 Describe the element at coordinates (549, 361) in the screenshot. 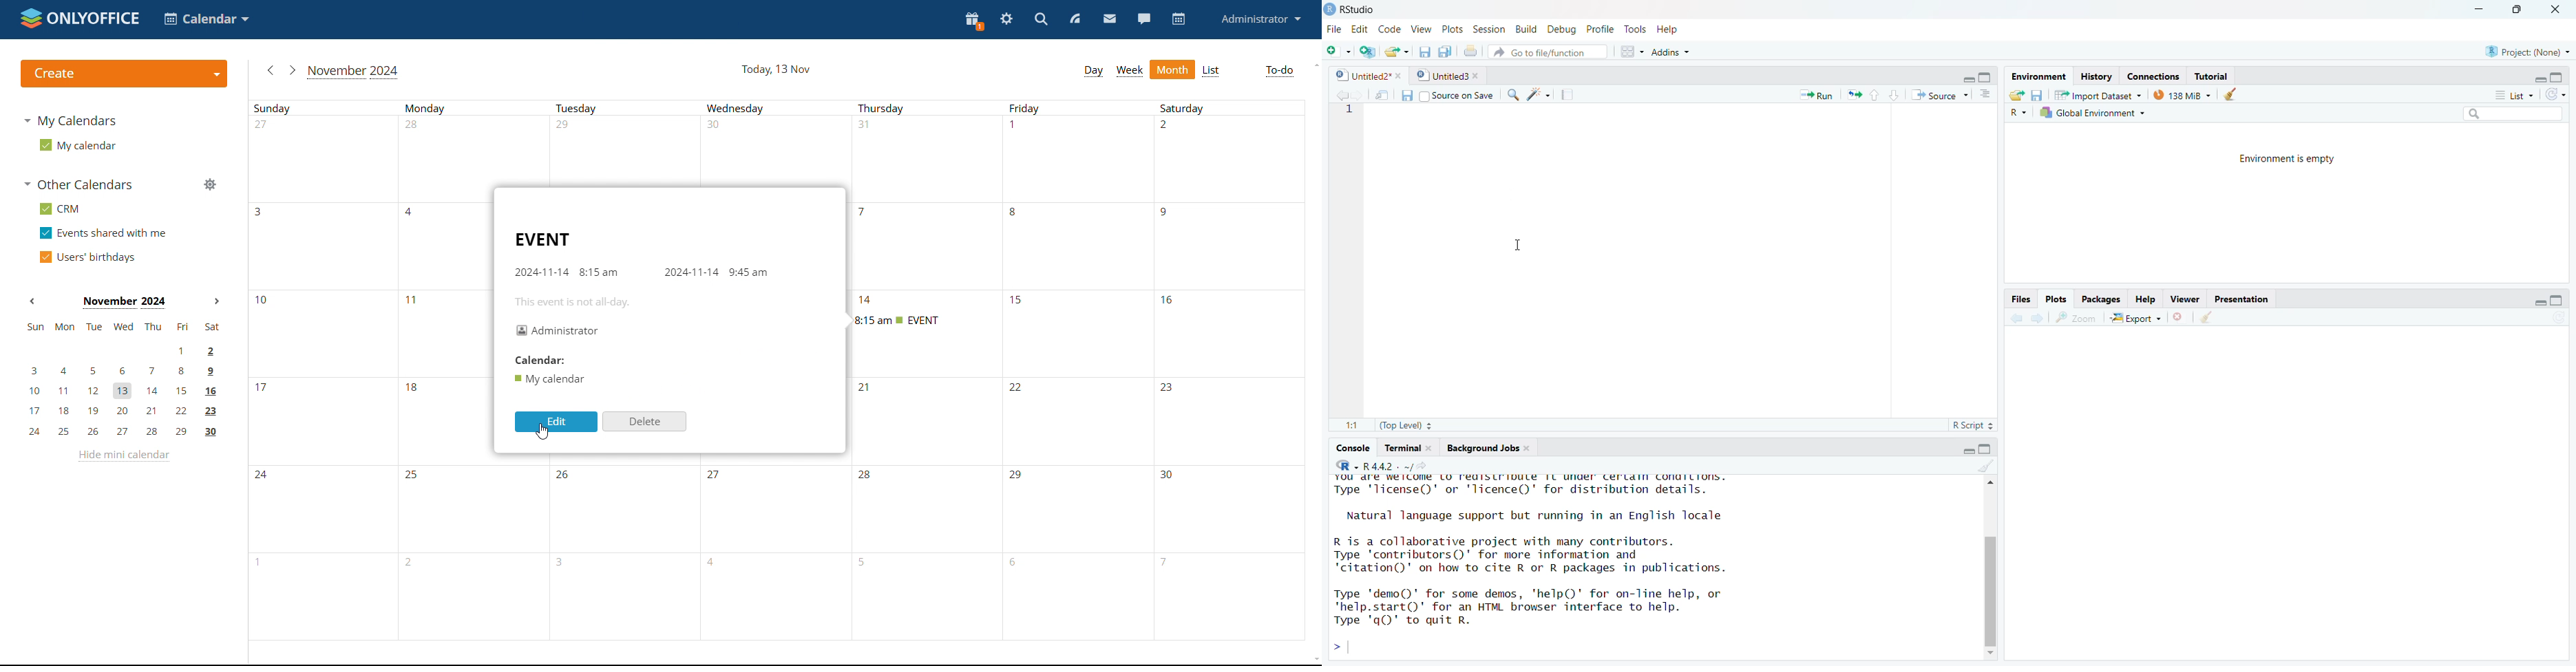

I see `Calendar:` at that location.